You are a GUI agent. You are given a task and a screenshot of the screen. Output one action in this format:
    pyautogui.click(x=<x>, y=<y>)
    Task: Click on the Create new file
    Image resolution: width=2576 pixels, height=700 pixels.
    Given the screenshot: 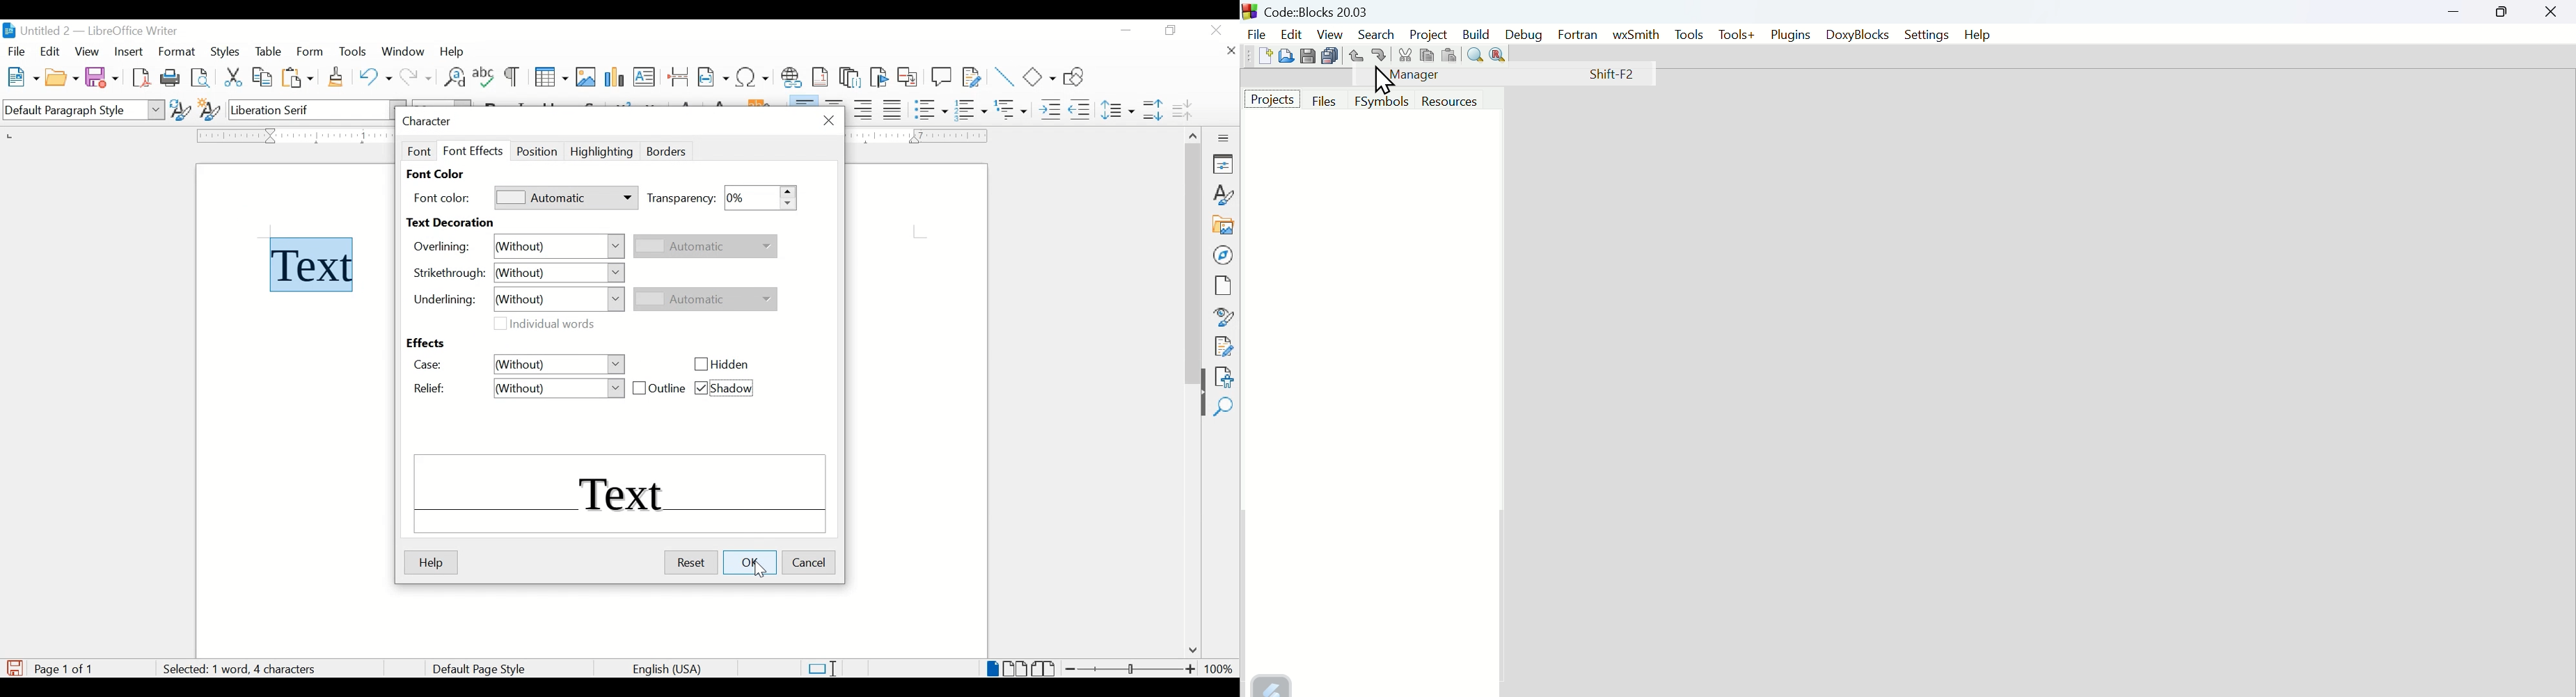 What is the action you would take?
    pyautogui.click(x=1265, y=56)
    